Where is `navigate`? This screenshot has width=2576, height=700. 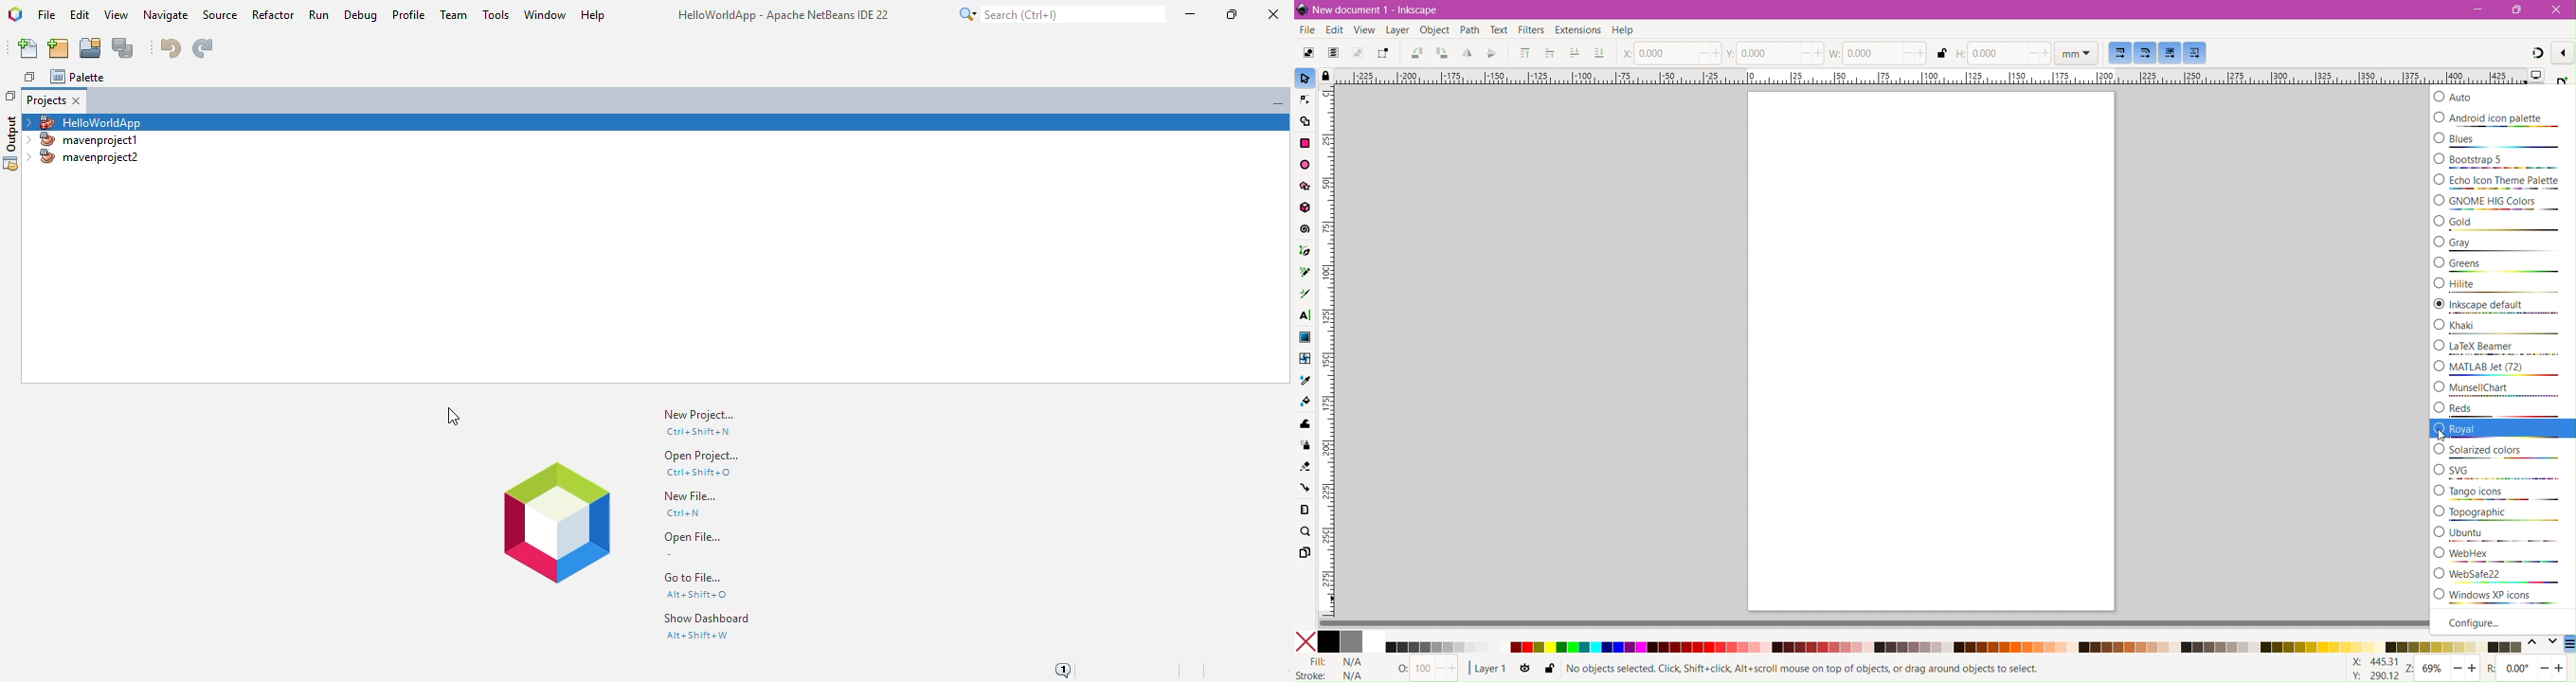 navigate is located at coordinates (167, 16).